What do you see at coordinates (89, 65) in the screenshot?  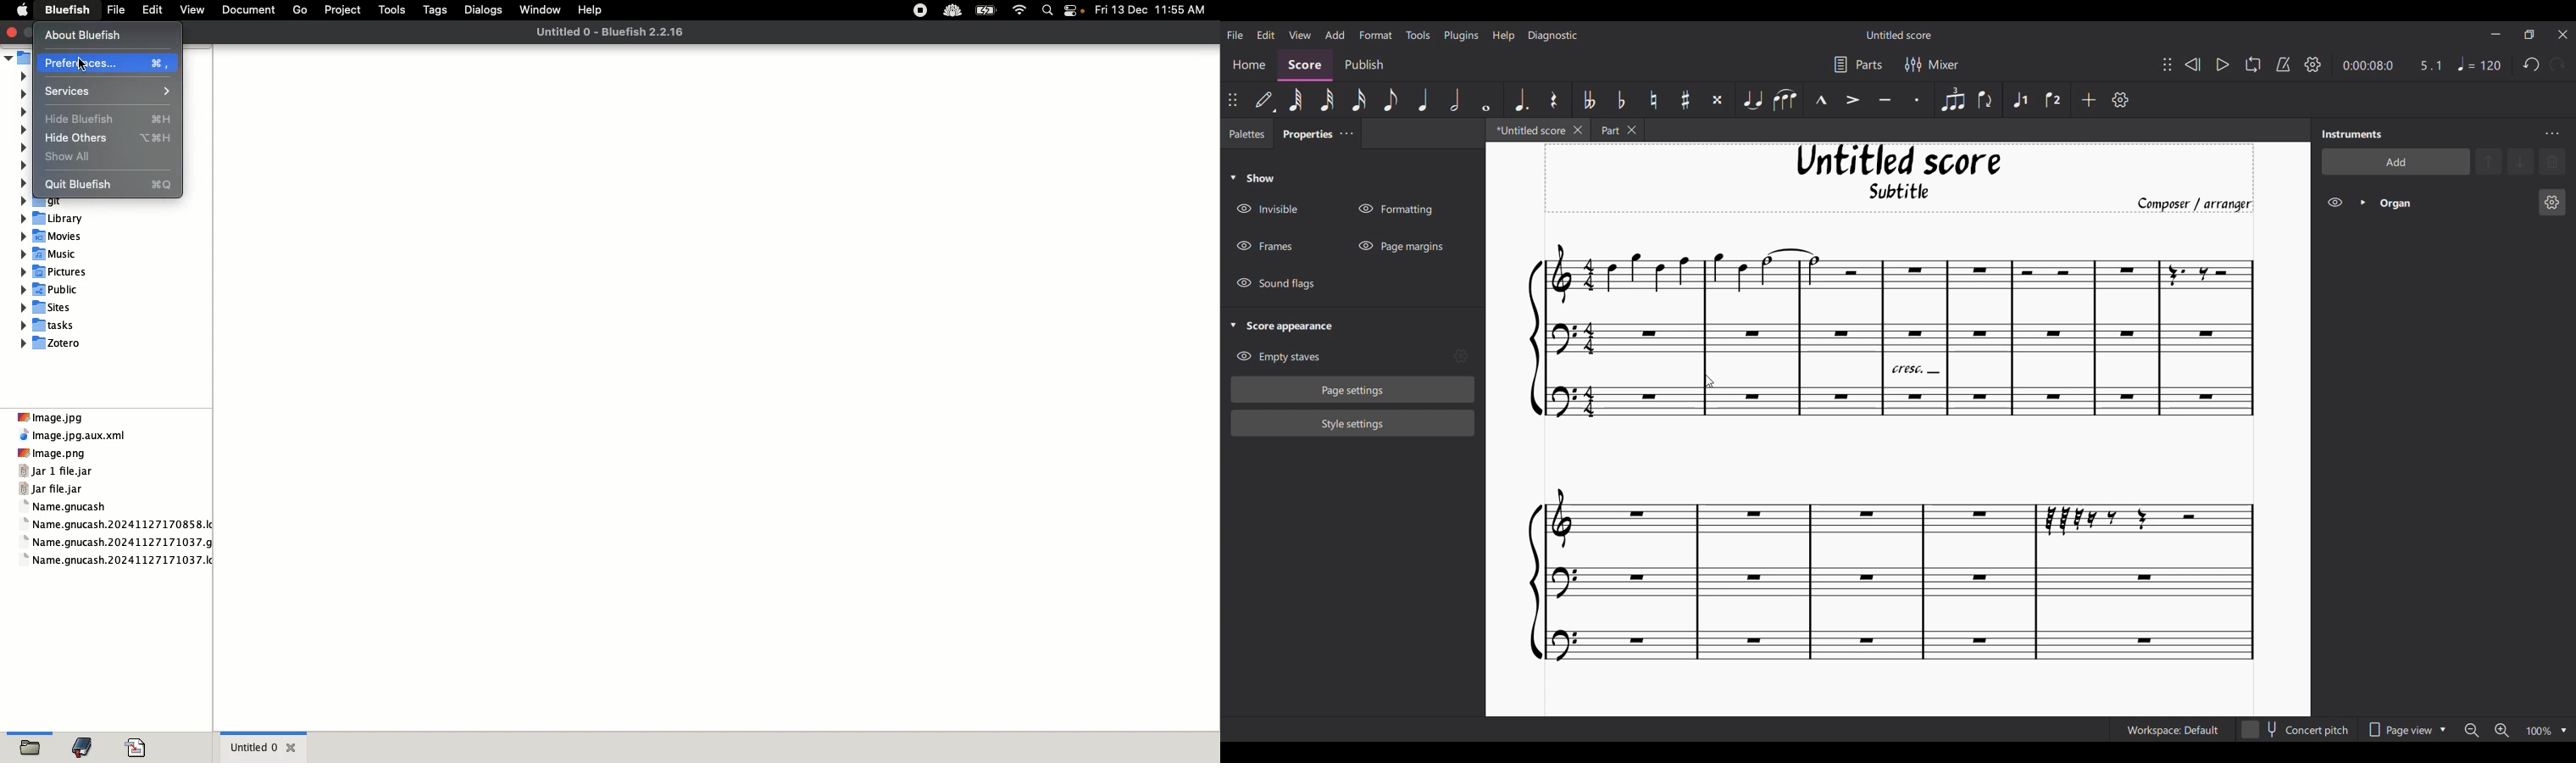 I see `Click` at bounding box center [89, 65].